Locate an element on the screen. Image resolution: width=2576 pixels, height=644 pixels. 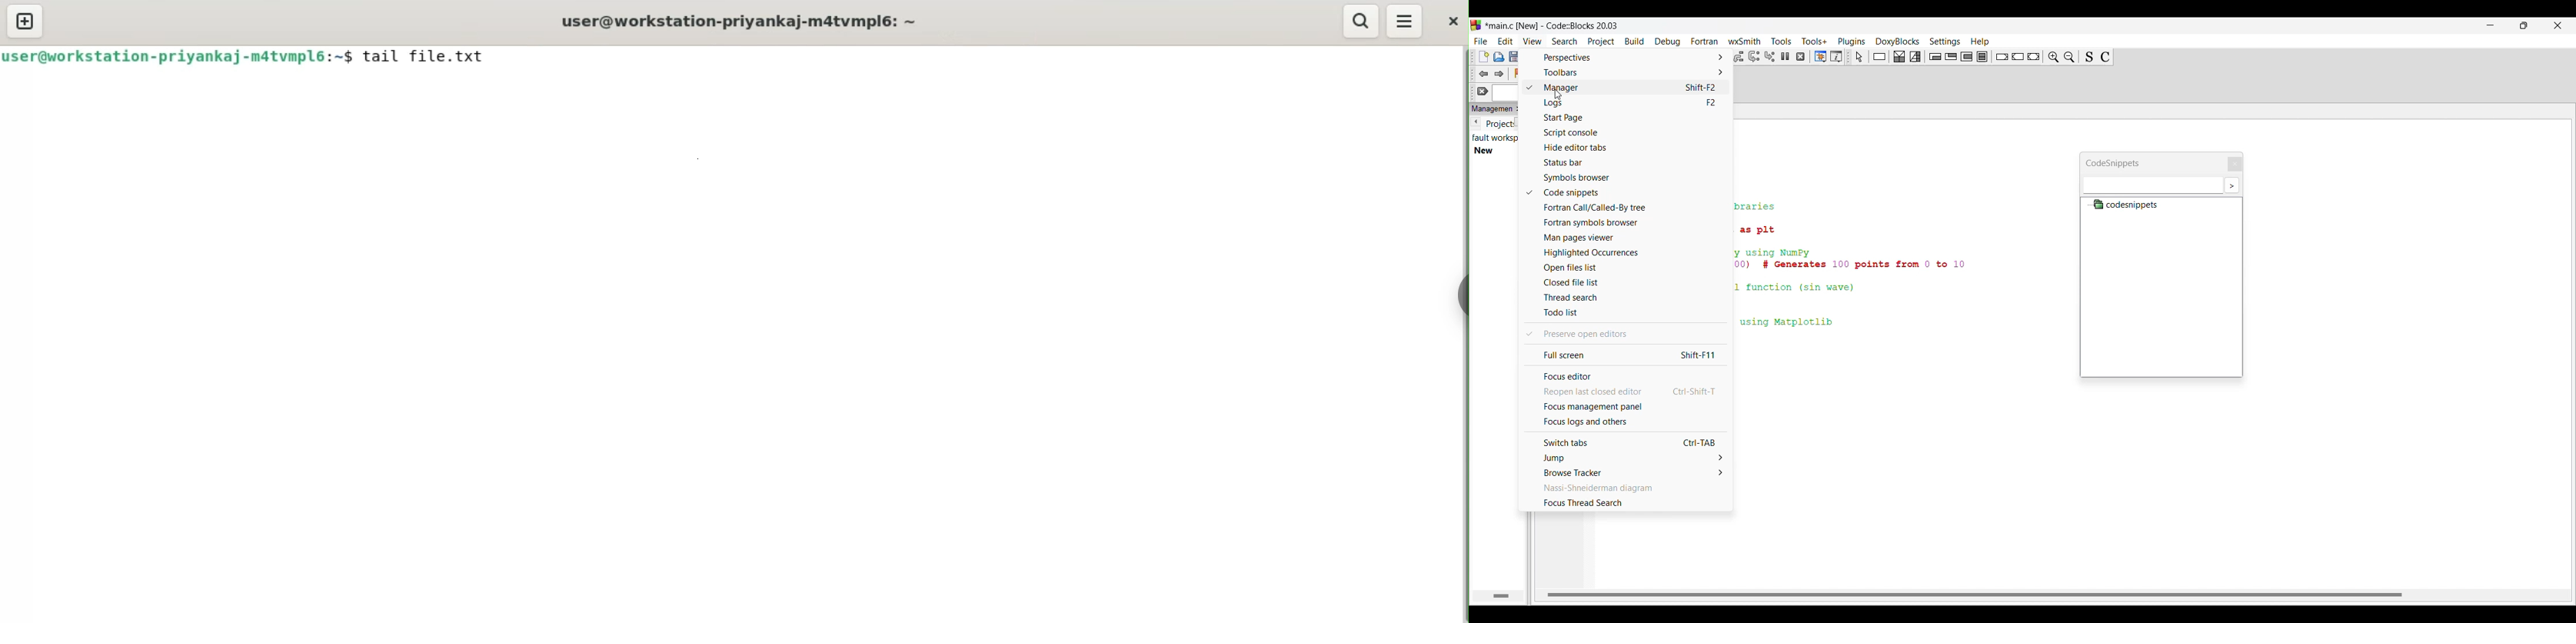
Save is located at coordinates (1514, 57).